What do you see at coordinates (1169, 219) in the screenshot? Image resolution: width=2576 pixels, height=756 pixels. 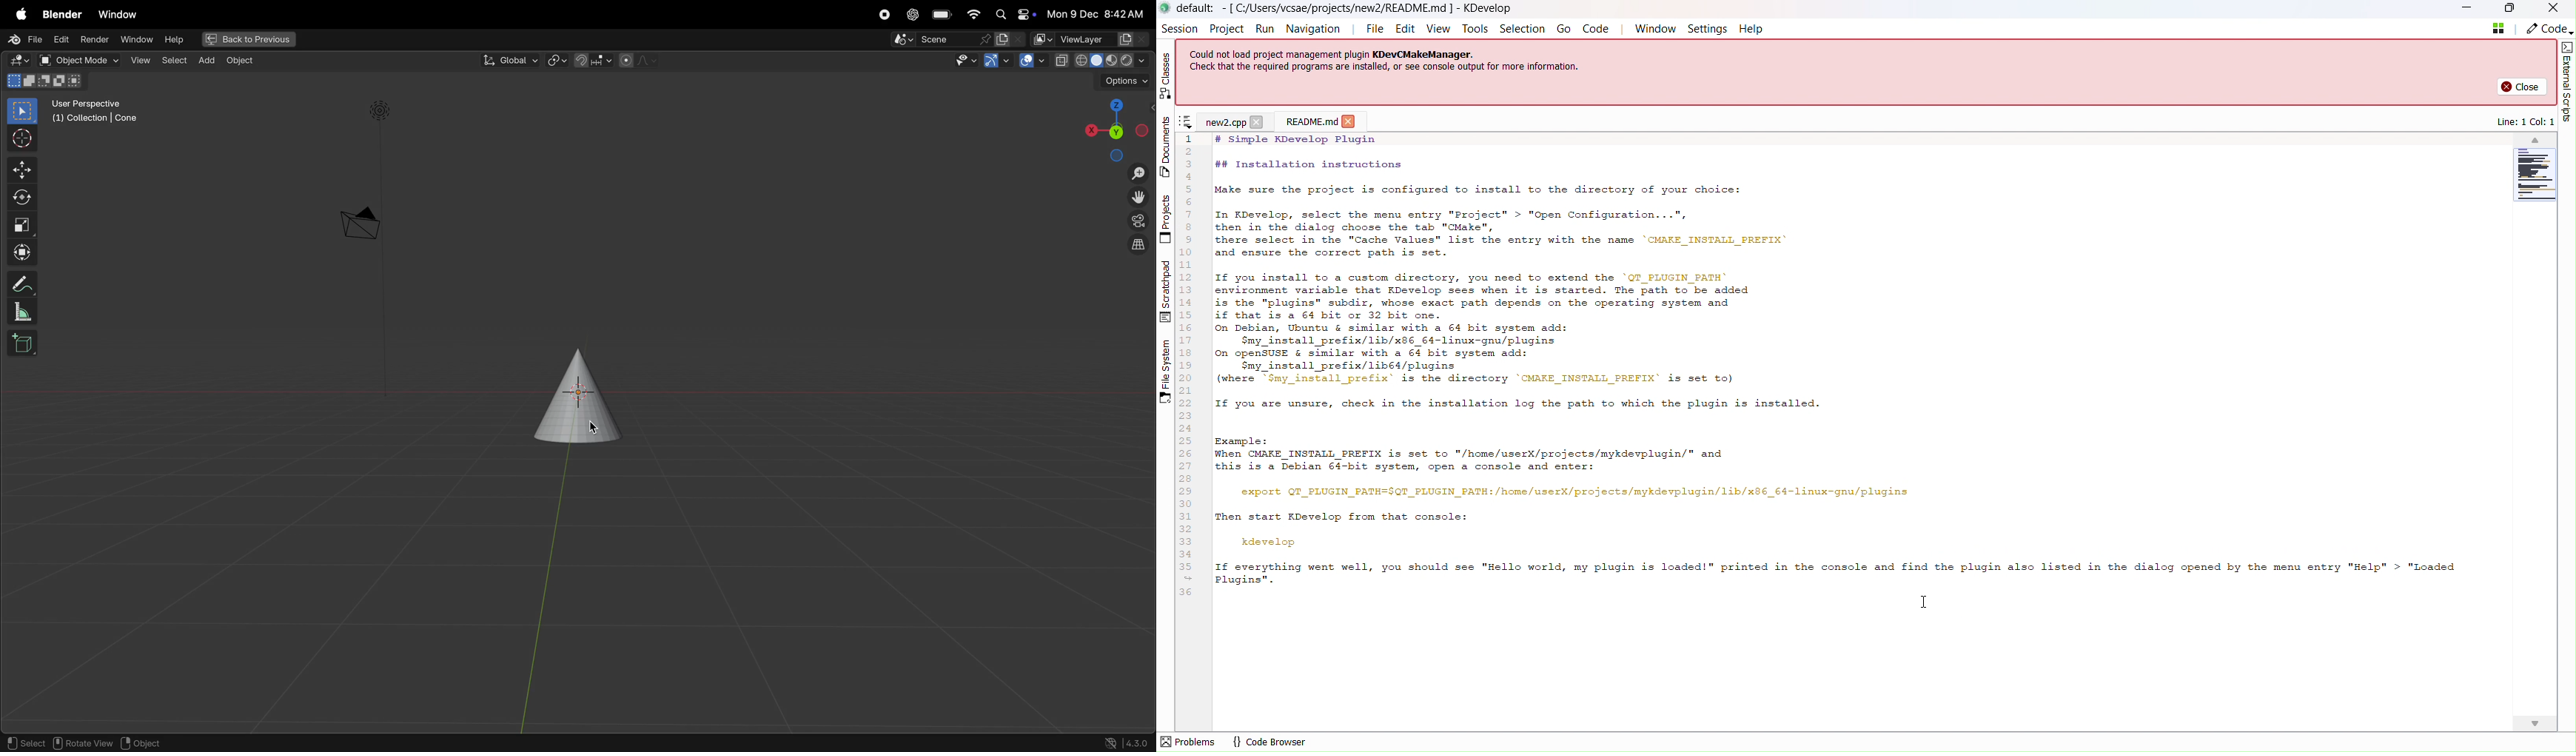 I see `Projects` at bounding box center [1169, 219].